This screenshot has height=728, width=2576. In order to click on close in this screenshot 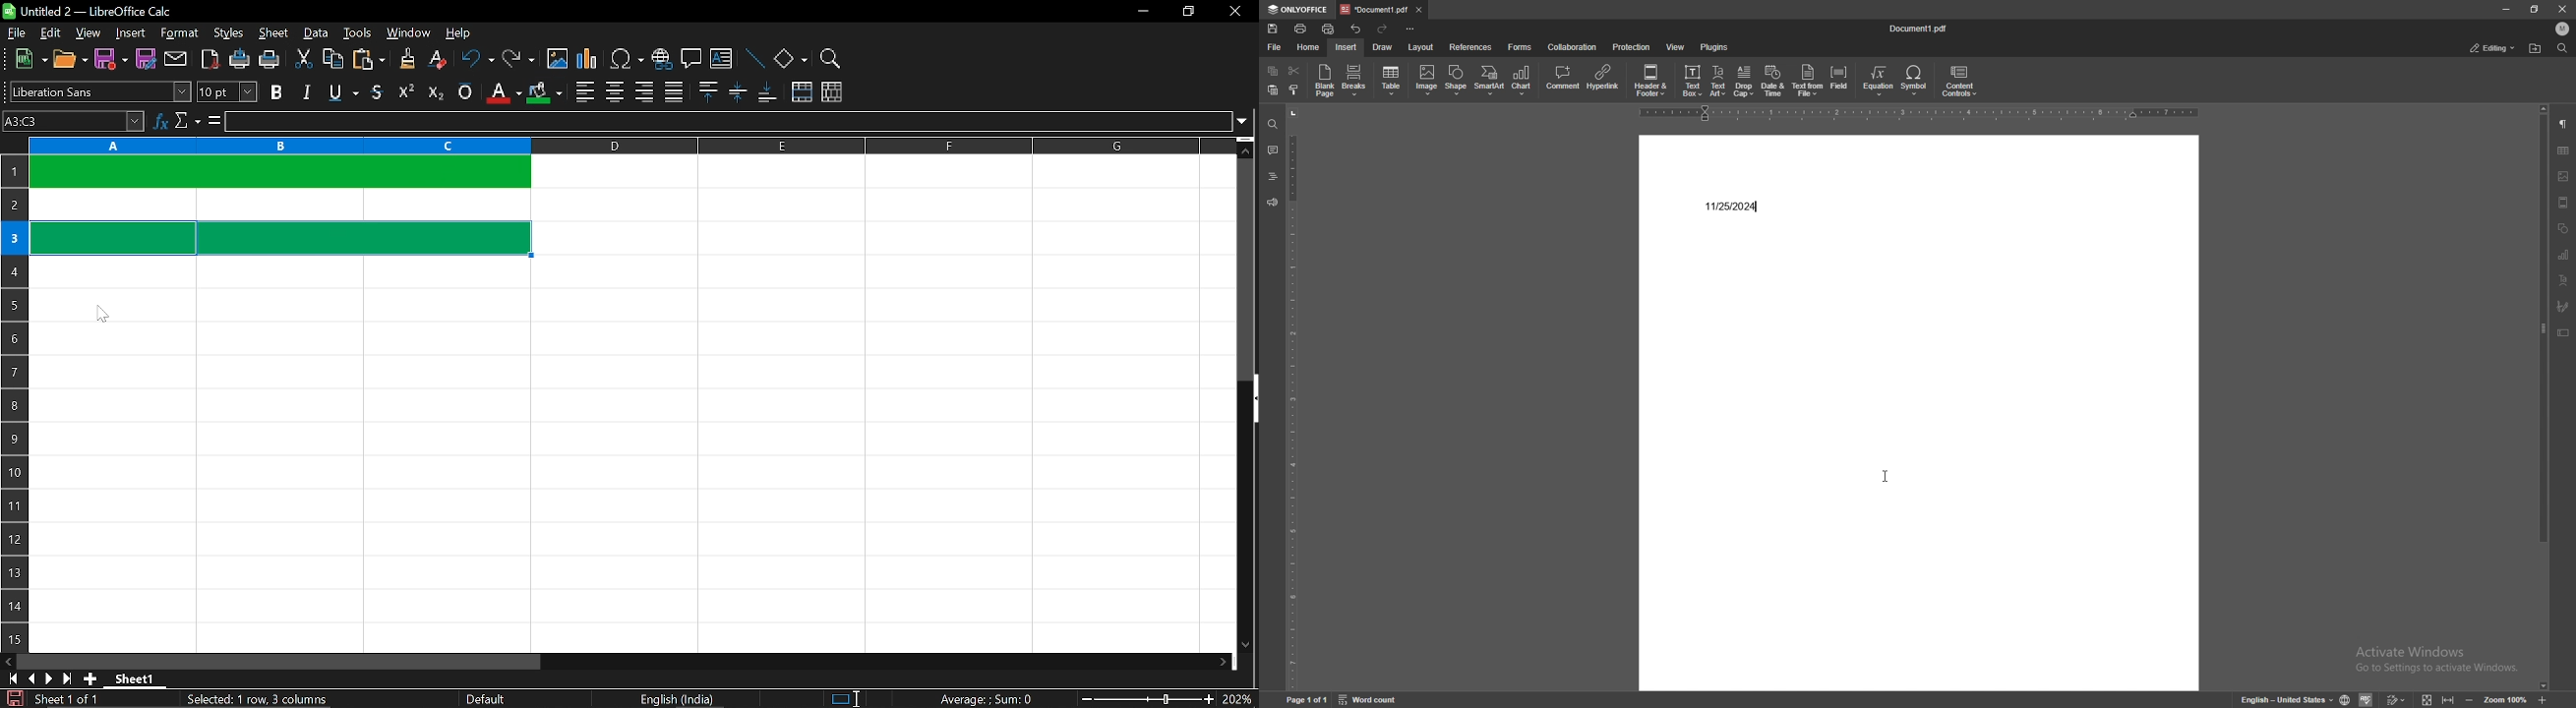, I will do `click(1236, 12)`.